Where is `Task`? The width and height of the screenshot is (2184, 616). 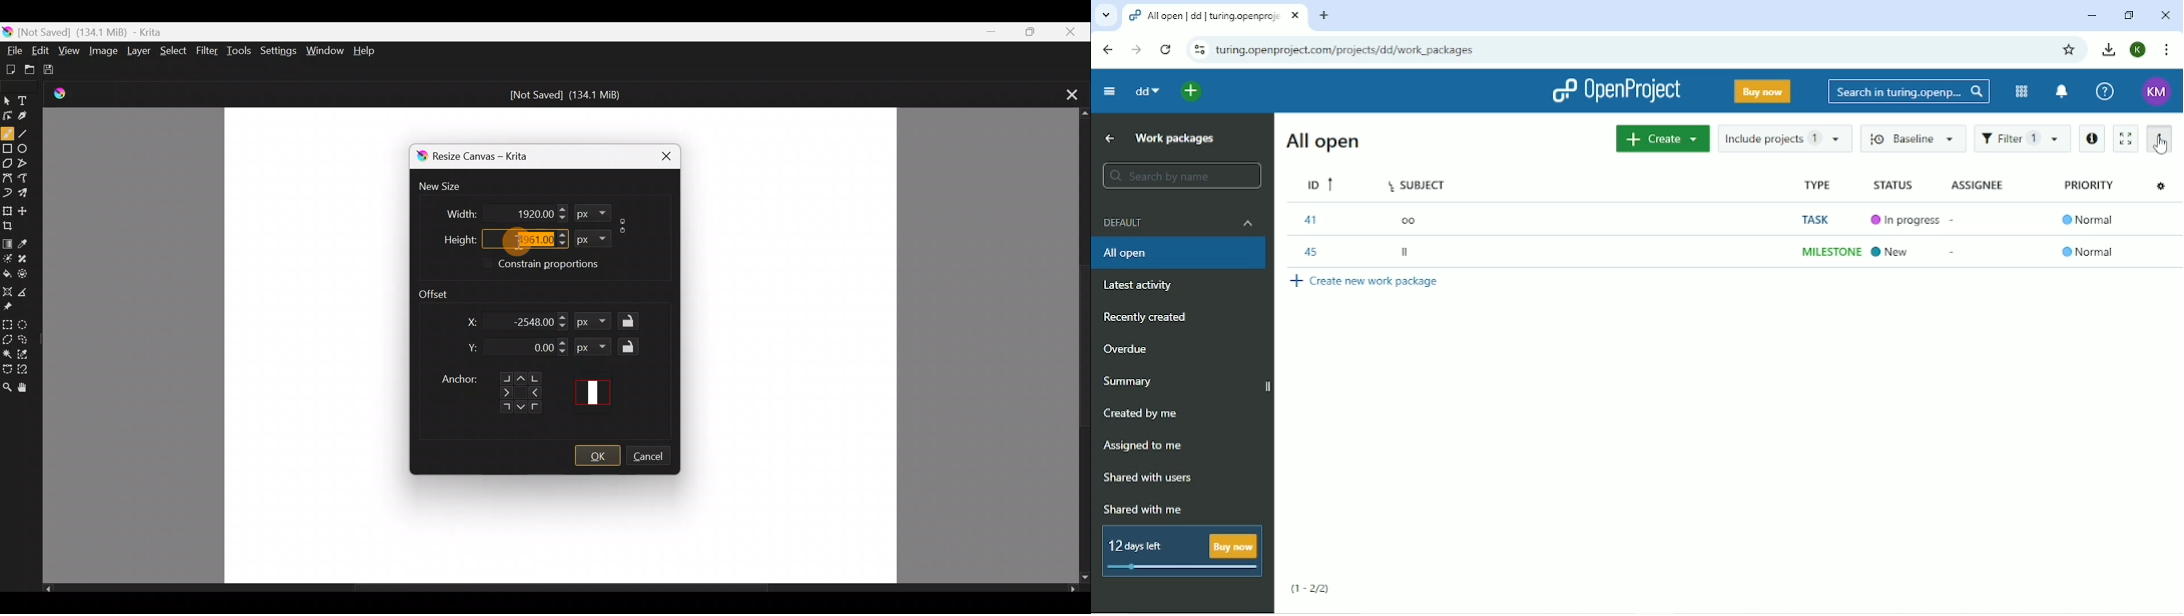
Task is located at coordinates (1812, 219).